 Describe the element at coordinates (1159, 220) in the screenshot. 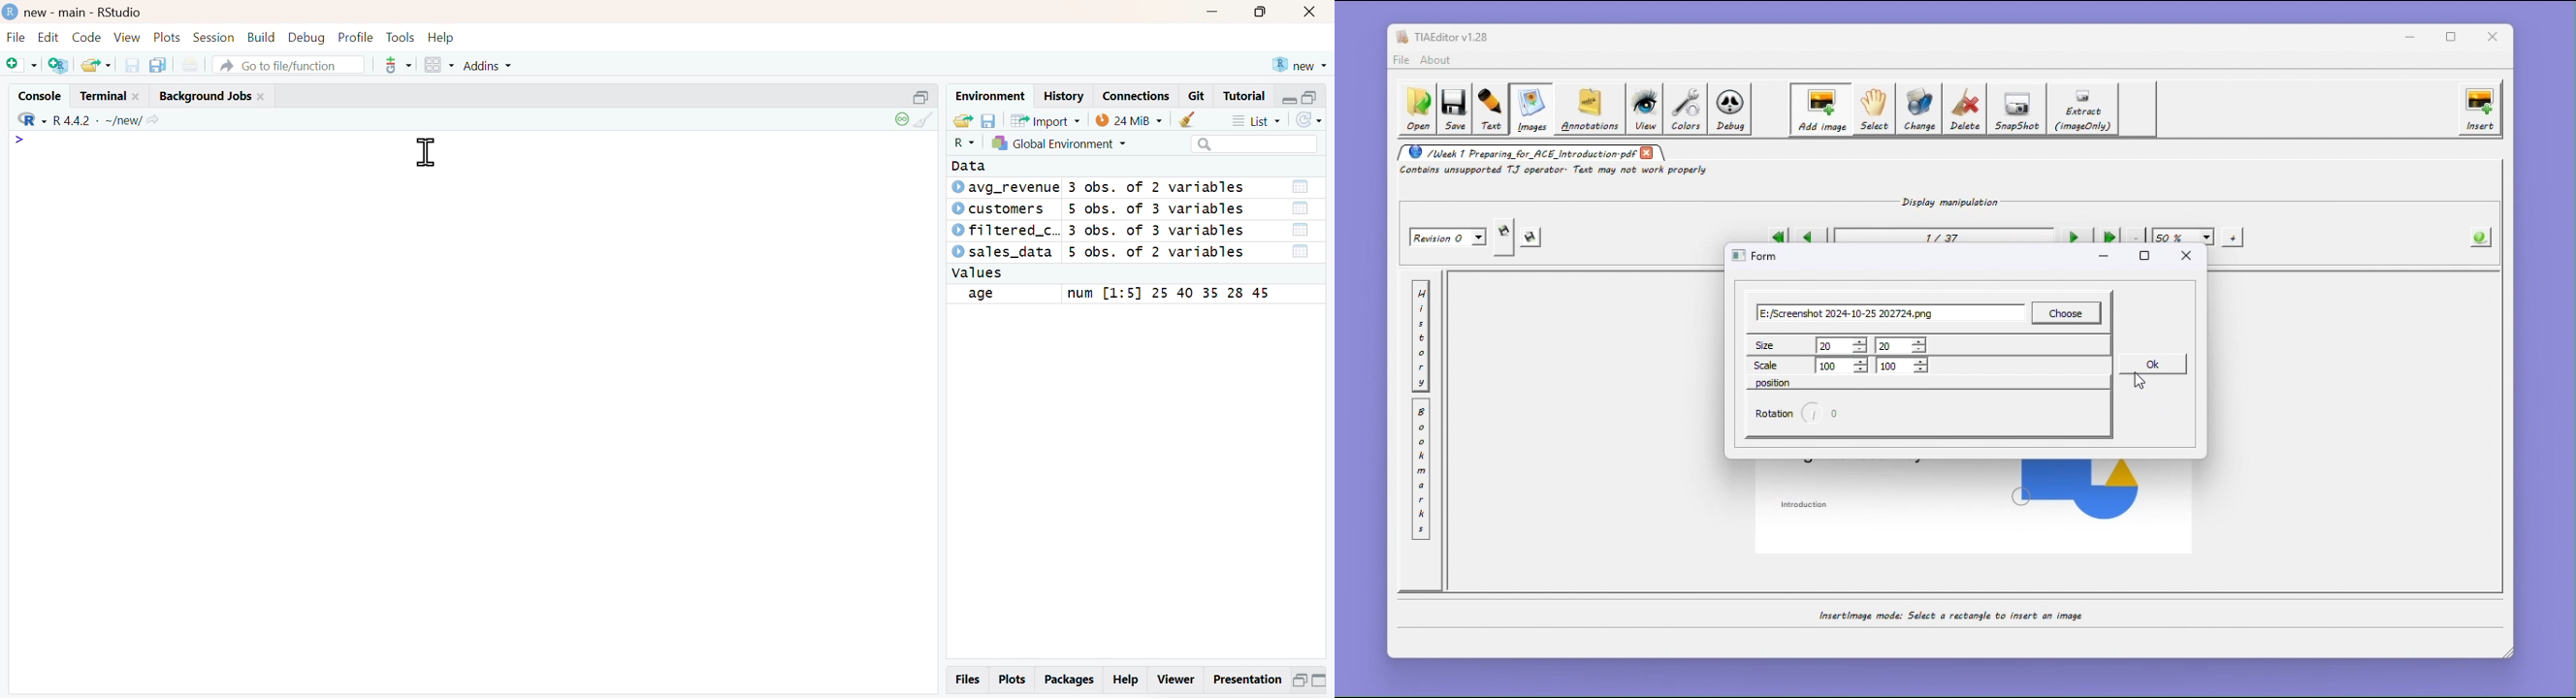

I see `Dataset meta info` at that location.